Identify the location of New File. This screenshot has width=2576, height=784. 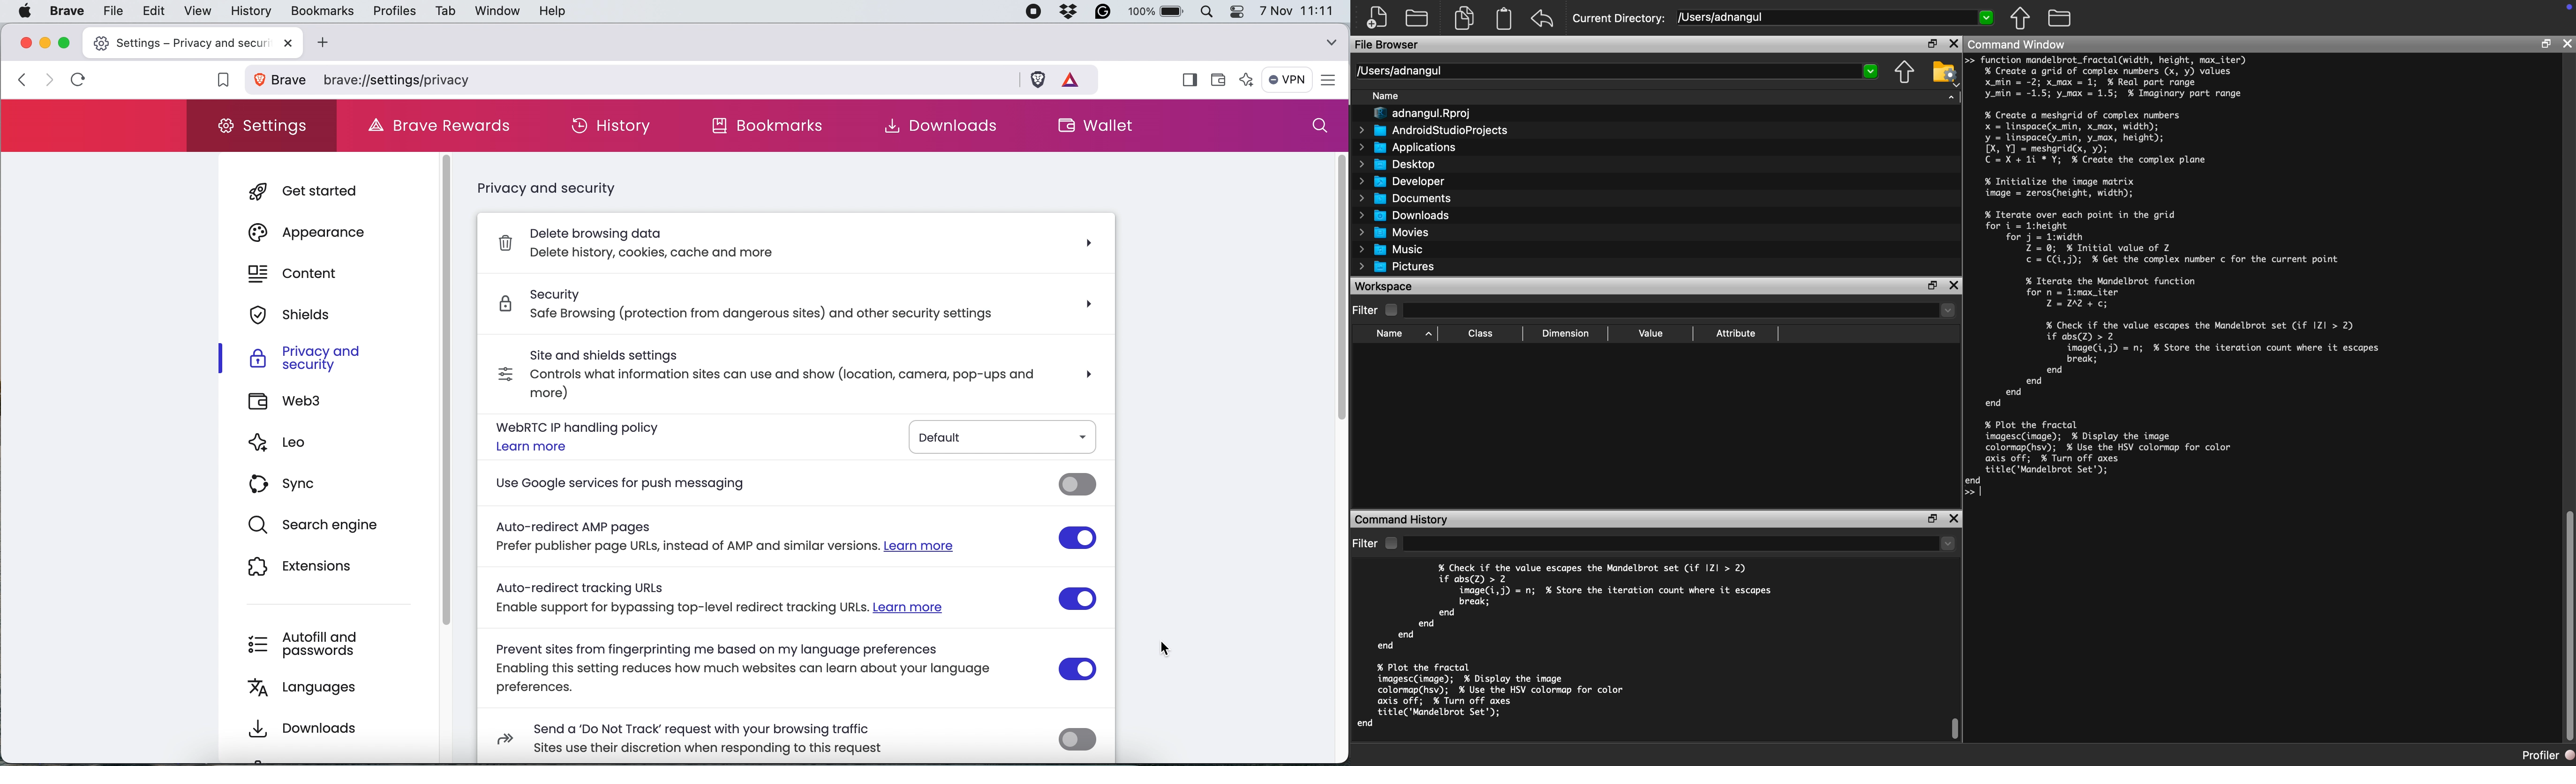
(1376, 19).